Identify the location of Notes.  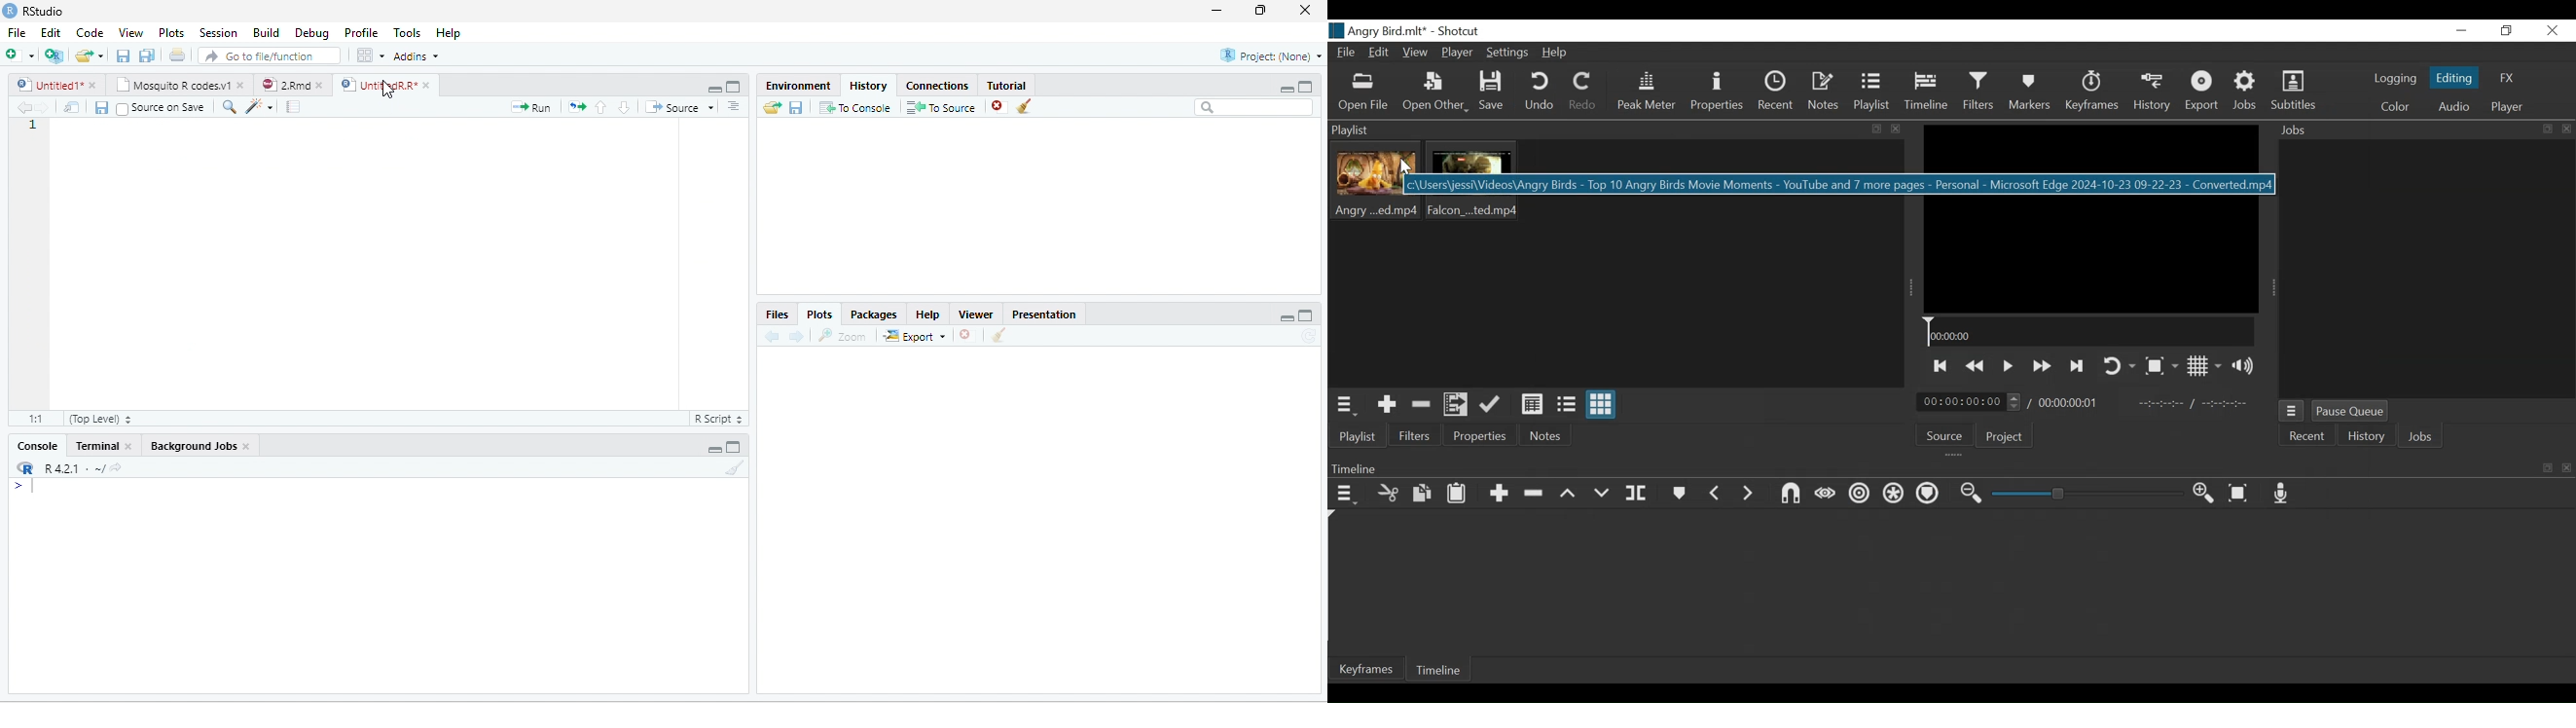
(1824, 93).